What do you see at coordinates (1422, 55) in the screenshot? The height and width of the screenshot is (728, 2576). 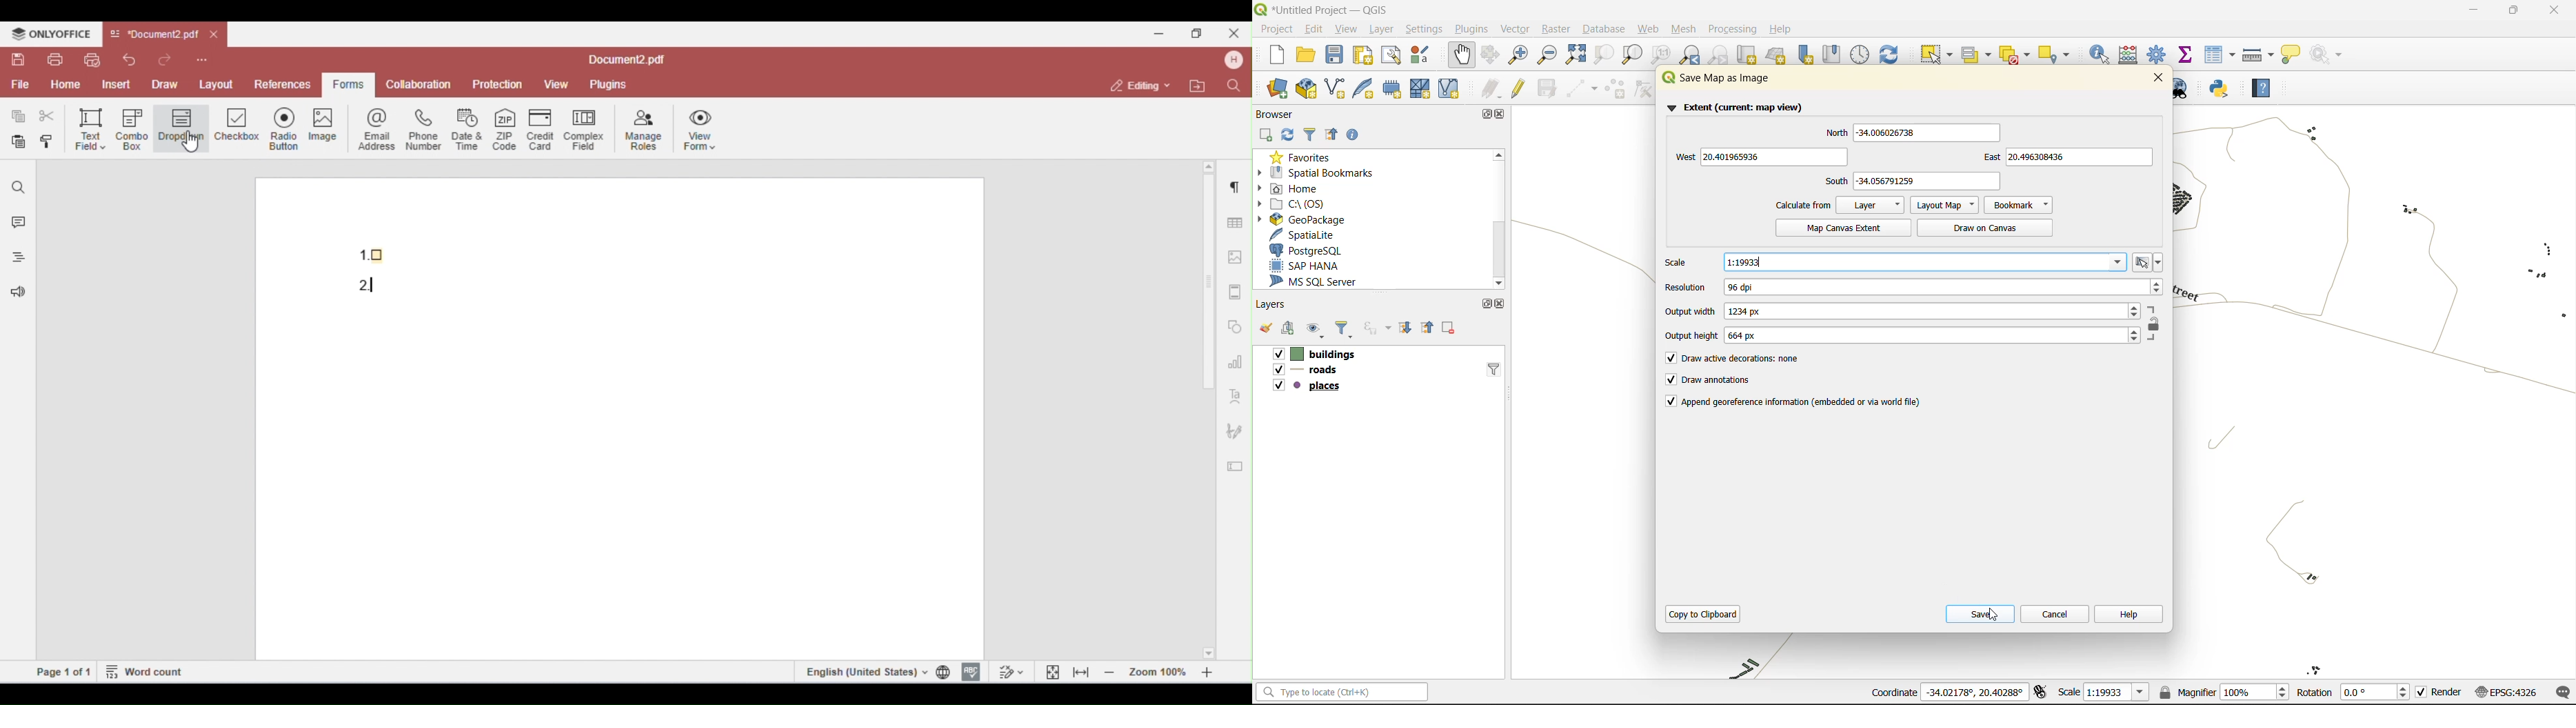 I see `style manager` at bounding box center [1422, 55].